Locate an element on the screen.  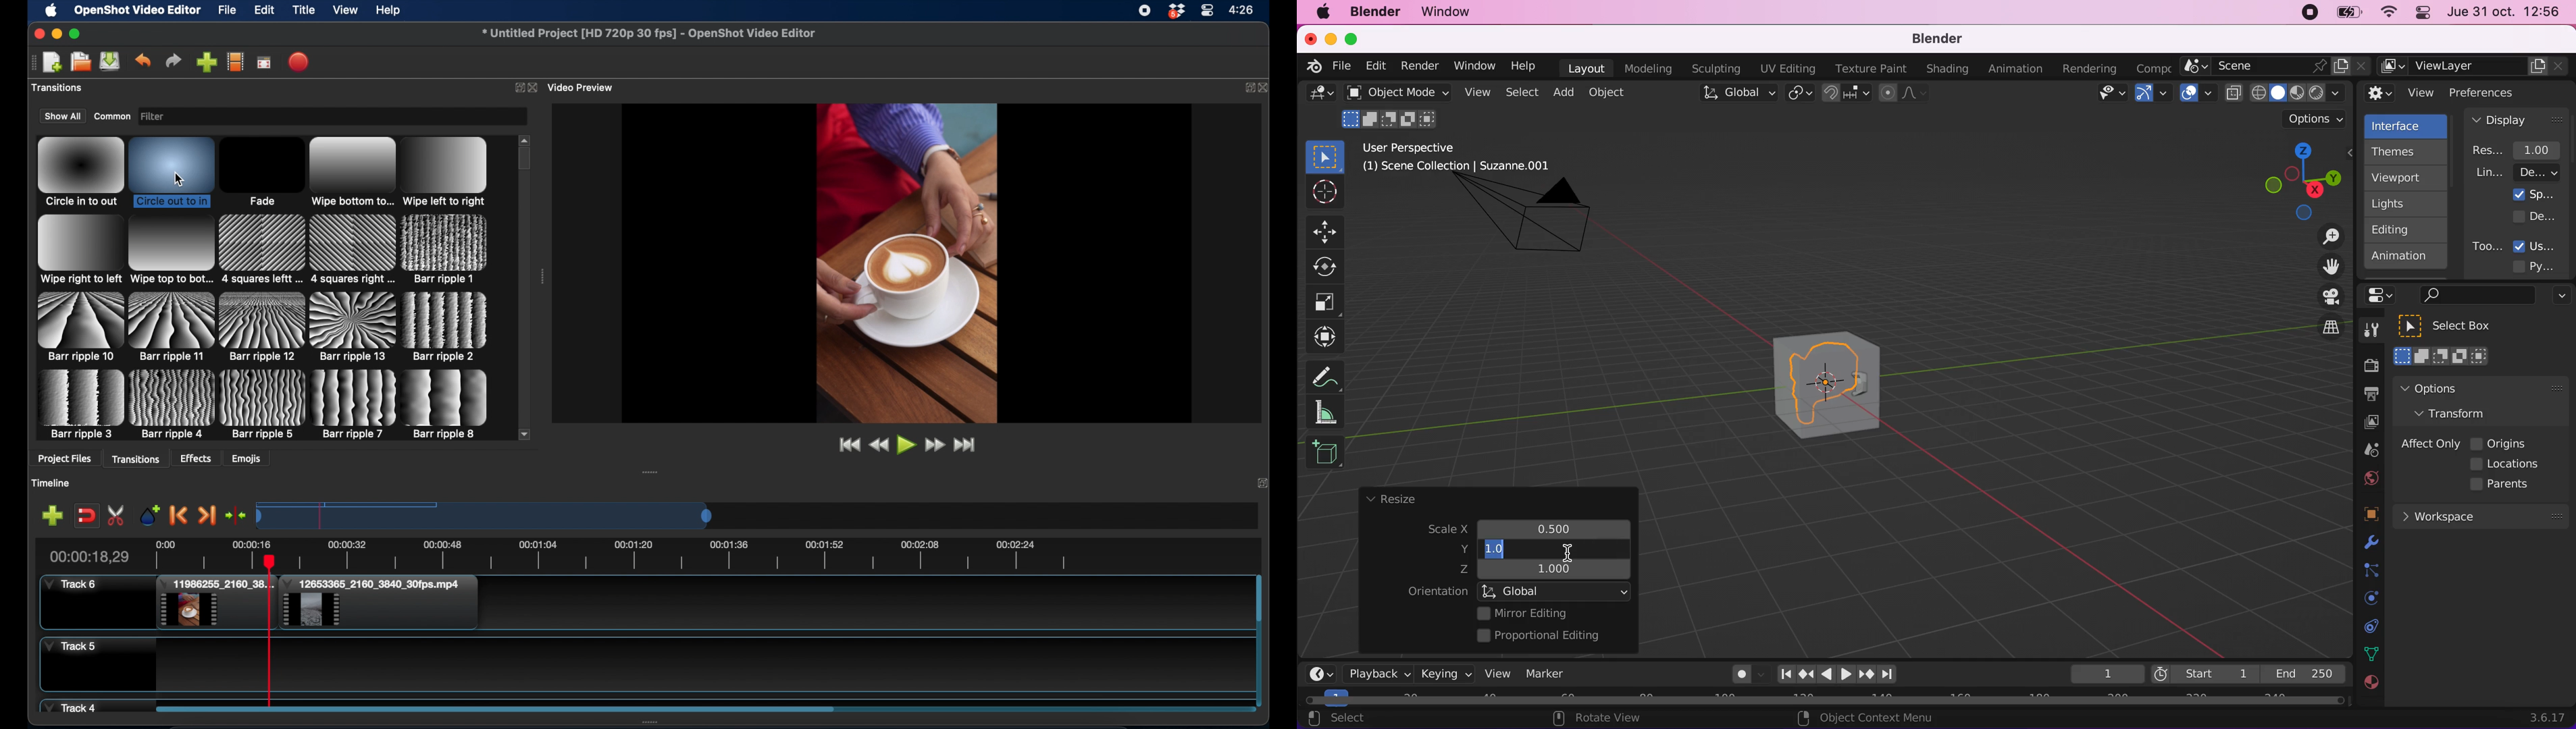
close is located at coordinates (534, 88).